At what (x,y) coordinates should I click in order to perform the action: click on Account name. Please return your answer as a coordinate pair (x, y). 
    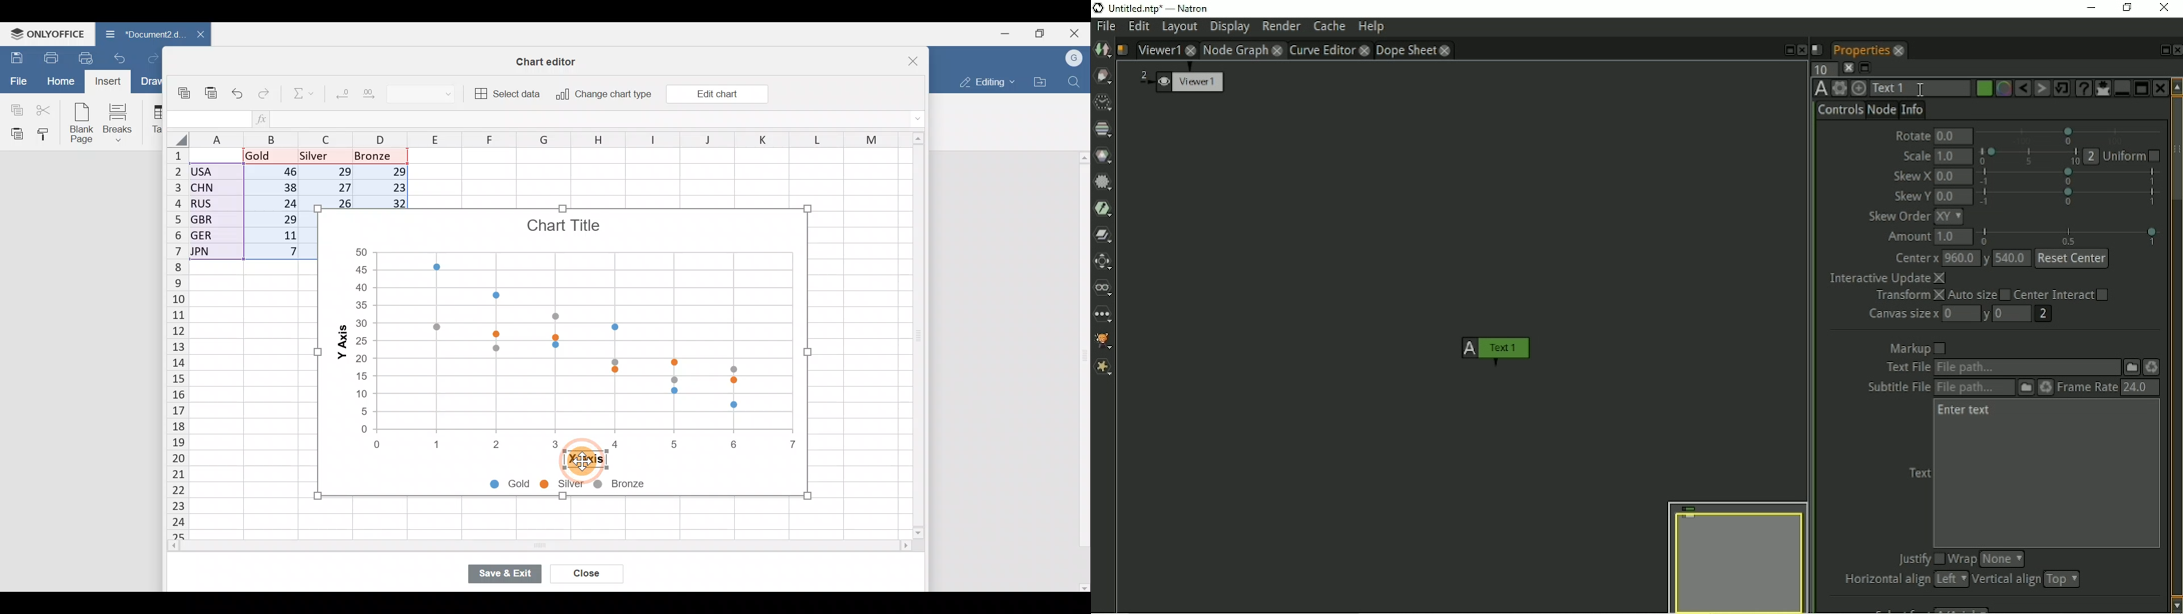
    Looking at the image, I should click on (1076, 57).